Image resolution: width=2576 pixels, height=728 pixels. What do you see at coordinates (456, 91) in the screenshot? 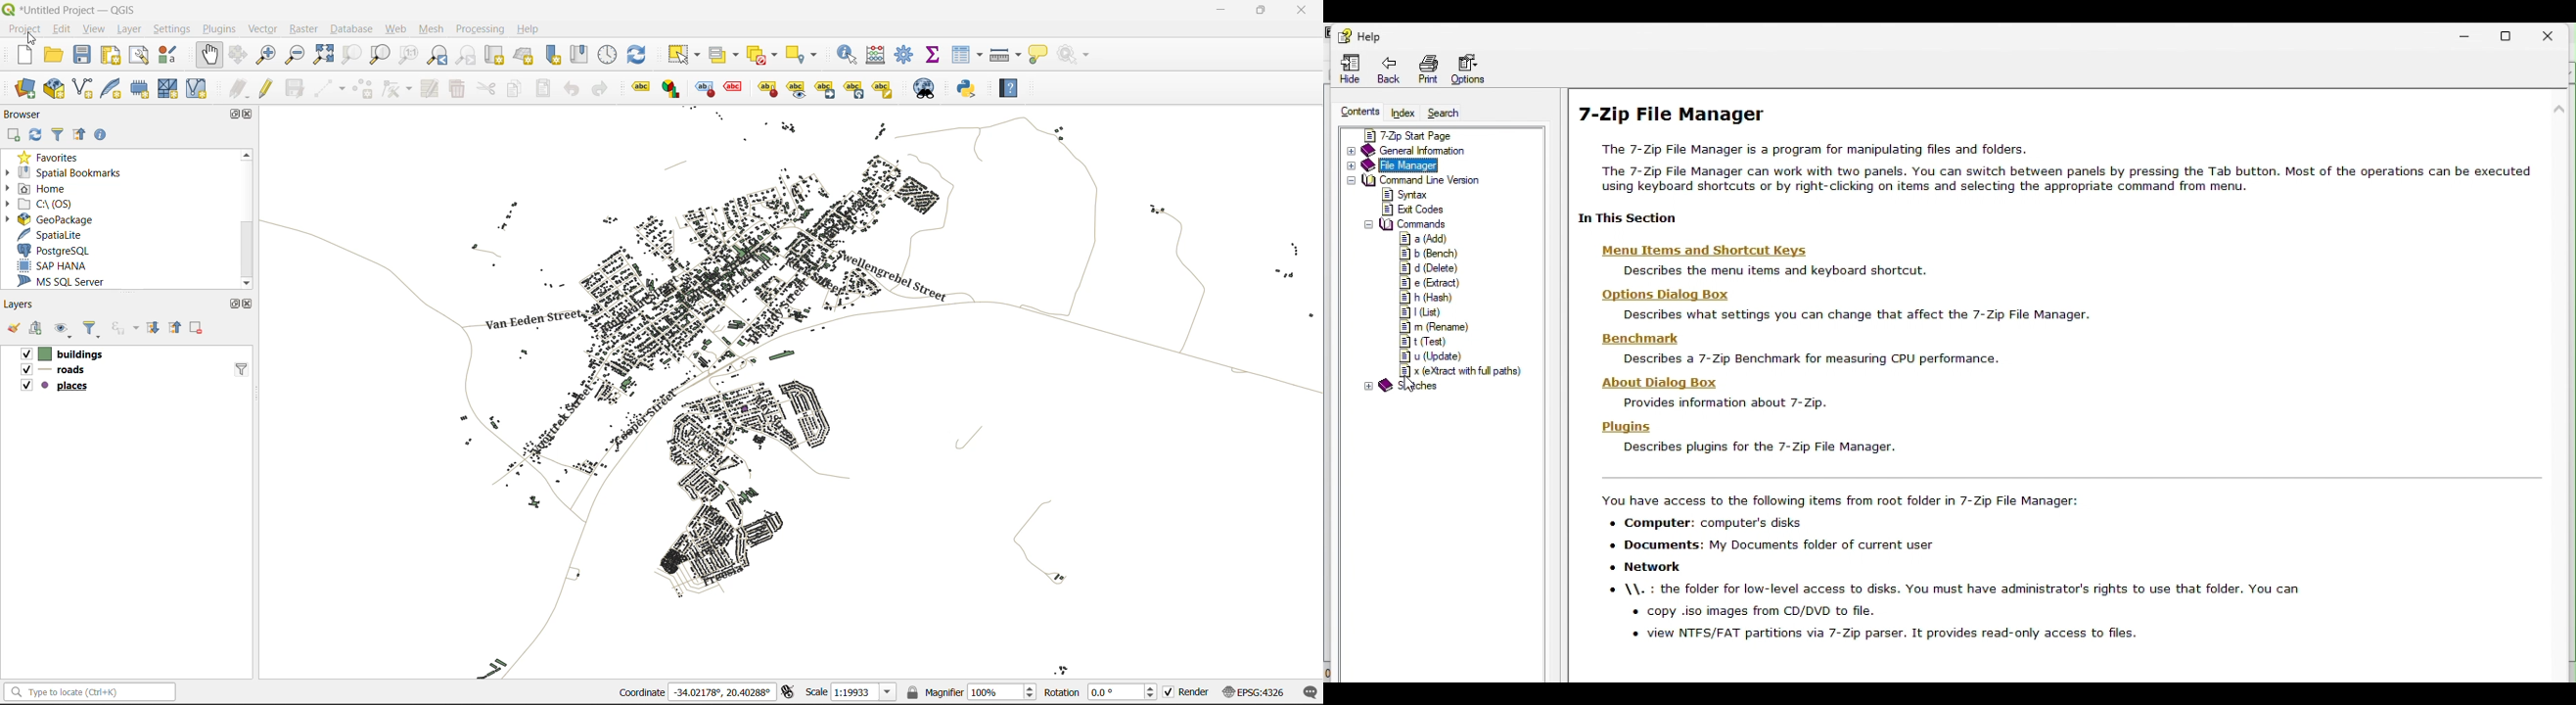
I see `delete` at bounding box center [456, 91].